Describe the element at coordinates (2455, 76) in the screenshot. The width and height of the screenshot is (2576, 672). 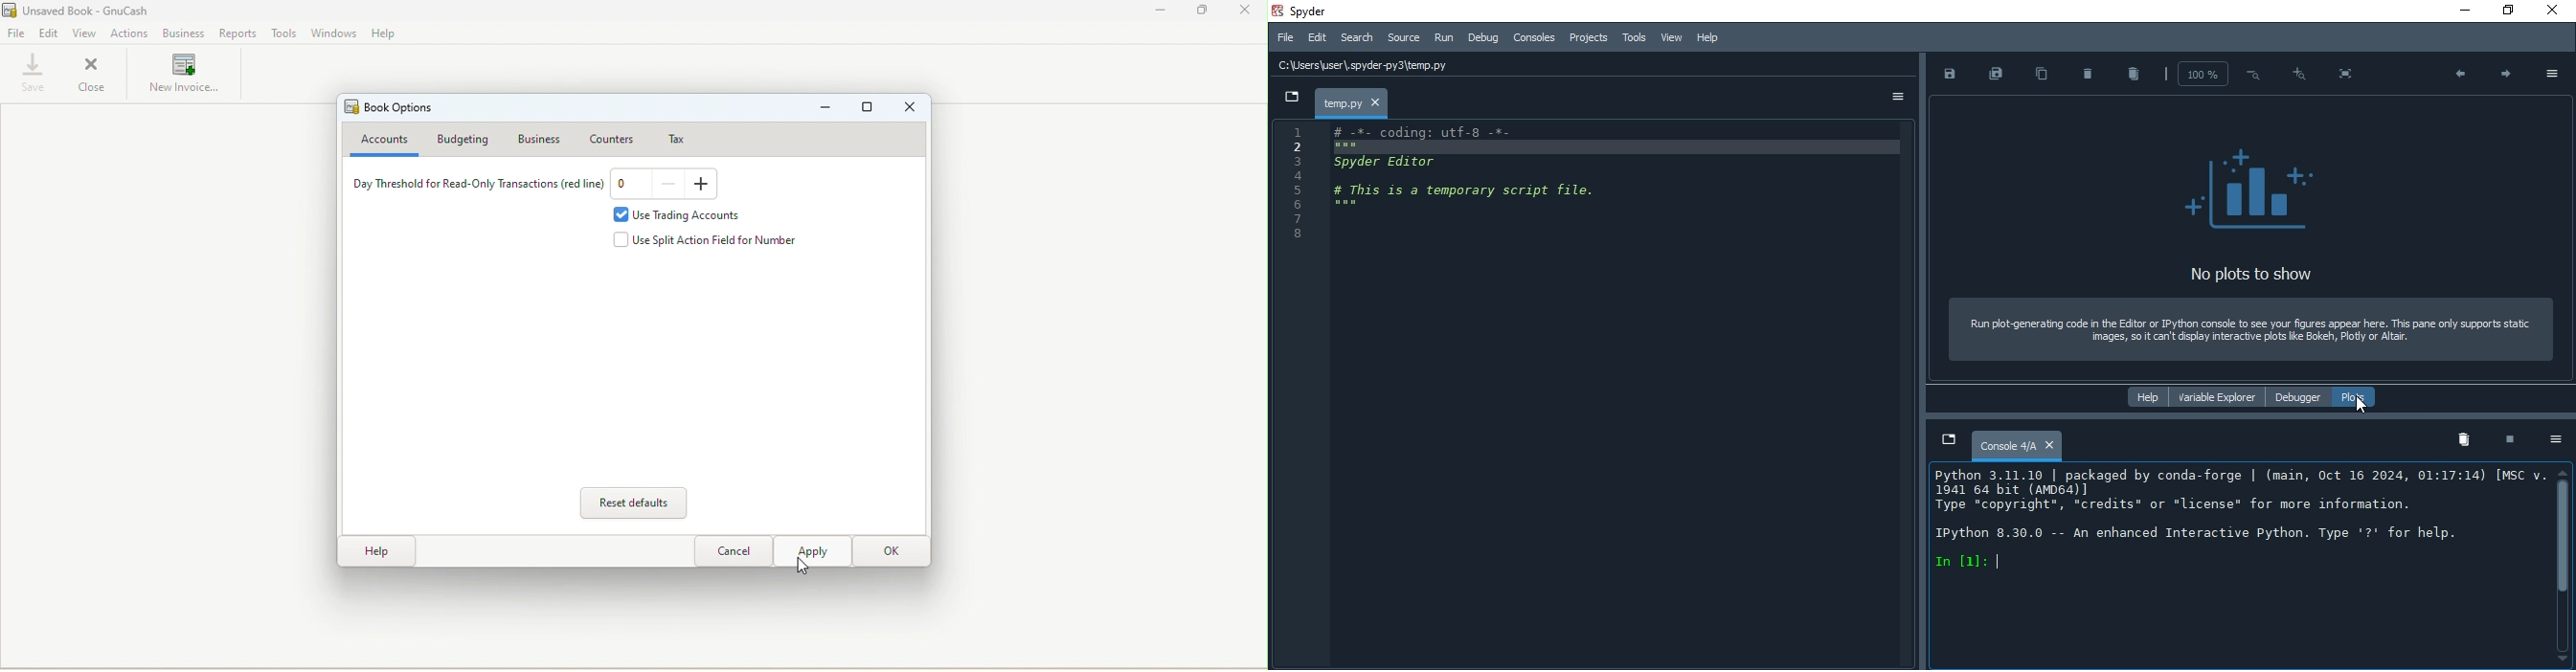
I see `prev plot` at that location.